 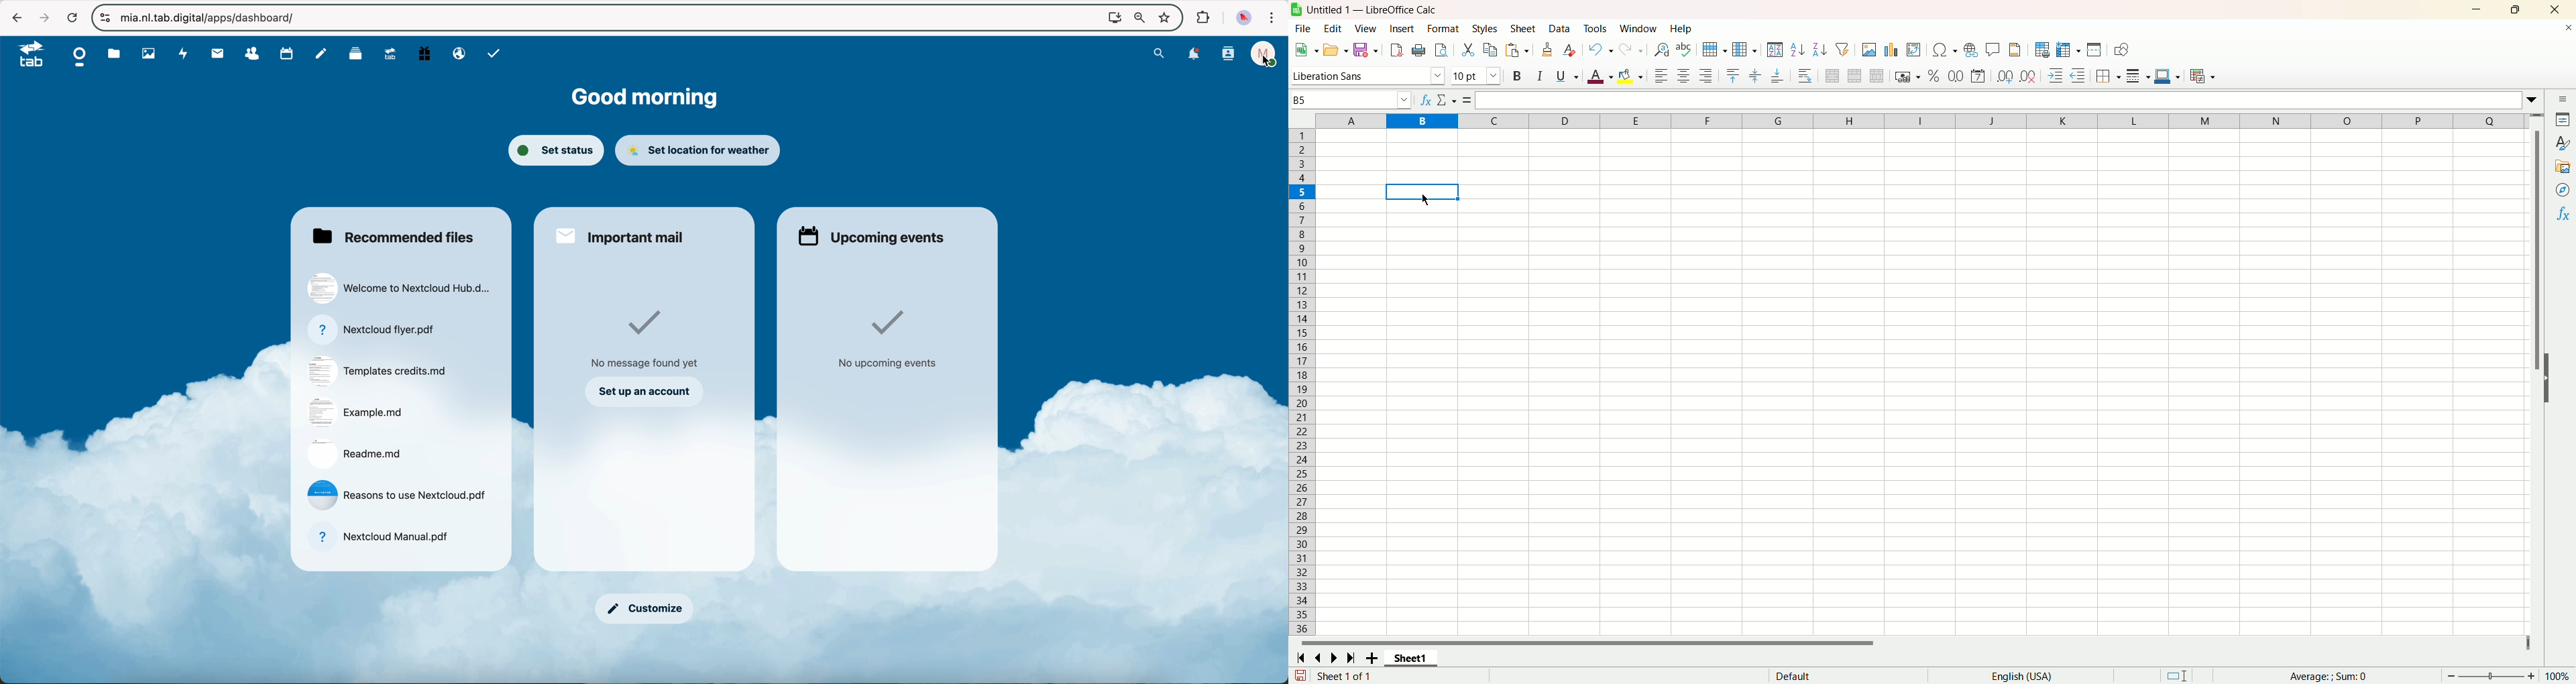 I want to click on set location for weather, so click(x=701, y=151).